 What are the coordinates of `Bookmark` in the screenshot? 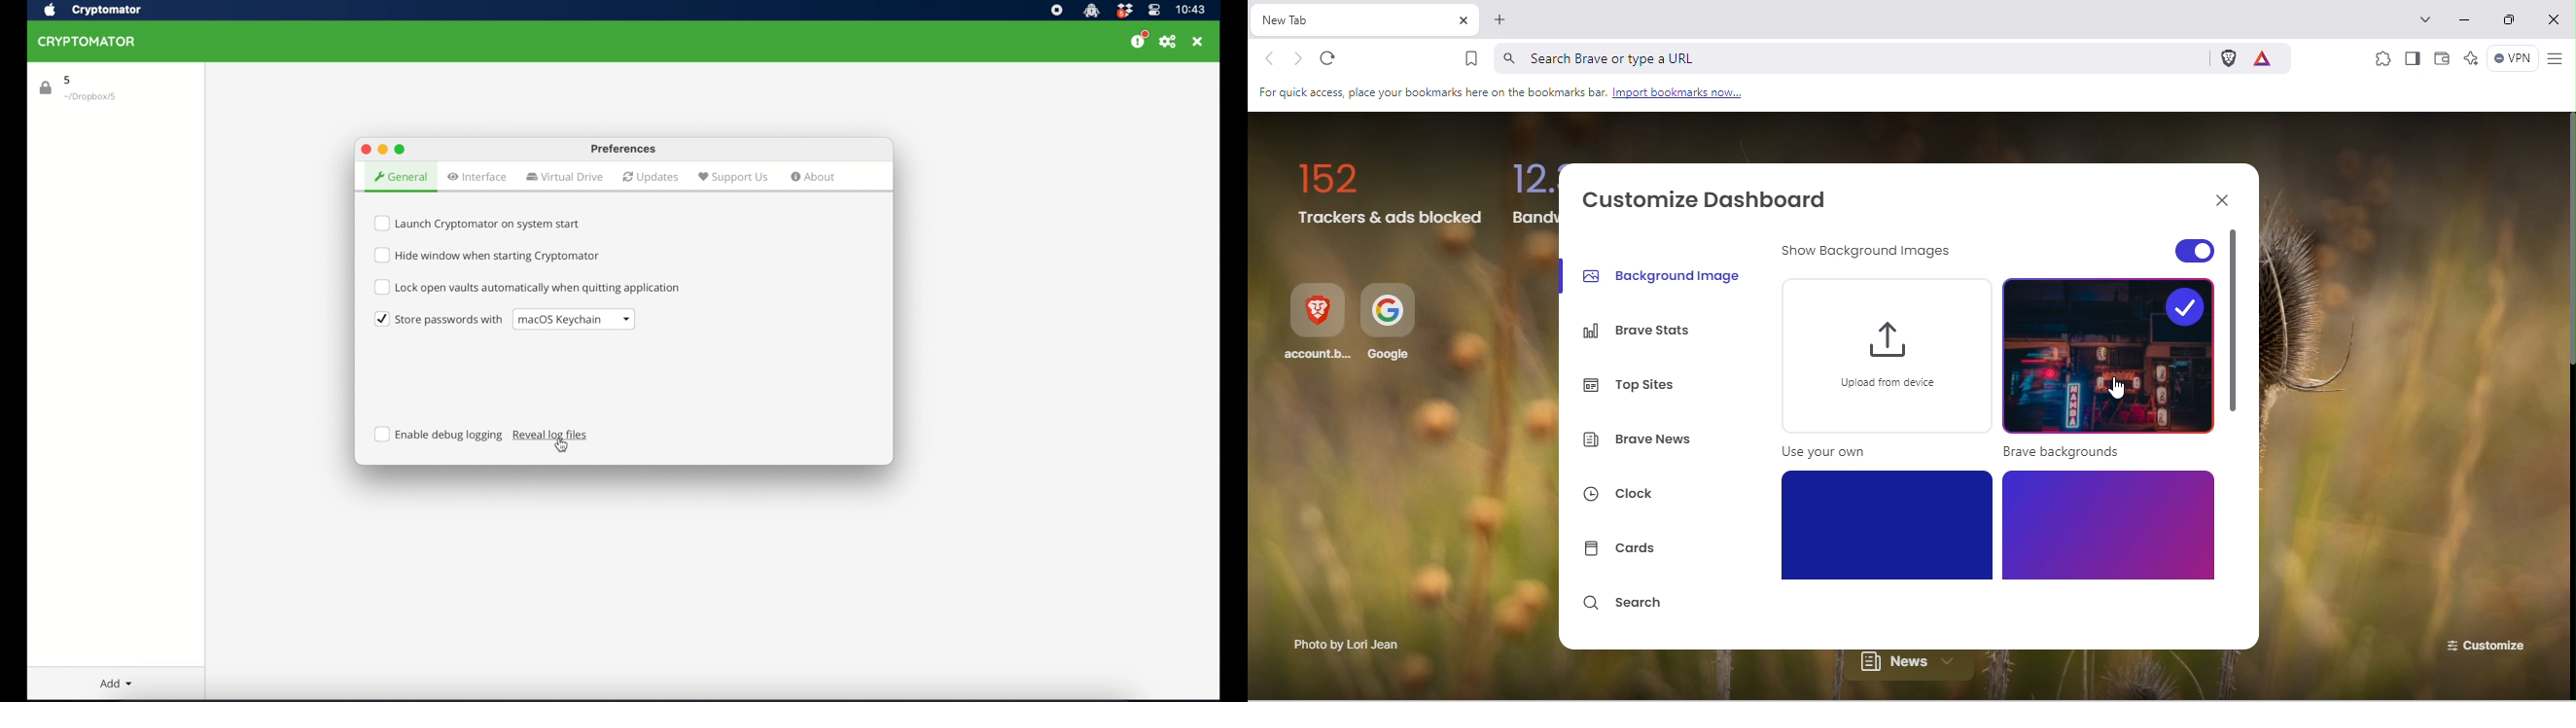 It's located at (1471, 58).